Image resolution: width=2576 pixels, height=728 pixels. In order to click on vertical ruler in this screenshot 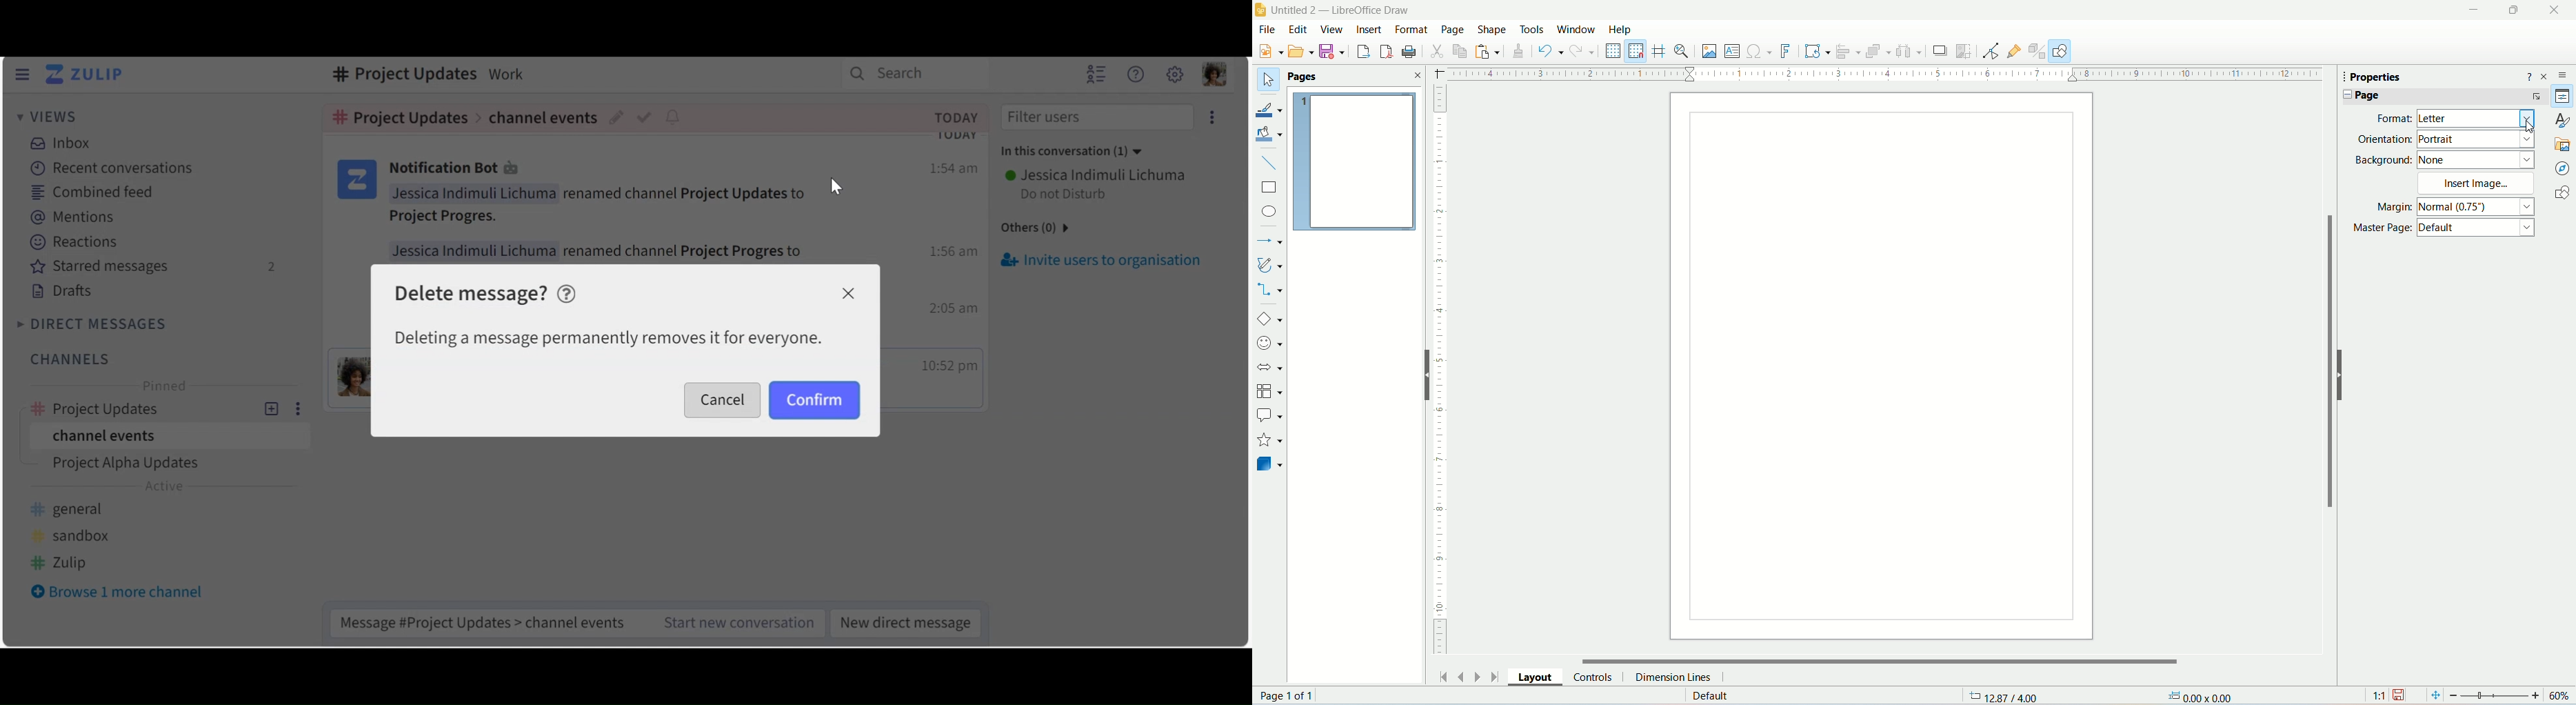, I will do `click(1440, 368)`.